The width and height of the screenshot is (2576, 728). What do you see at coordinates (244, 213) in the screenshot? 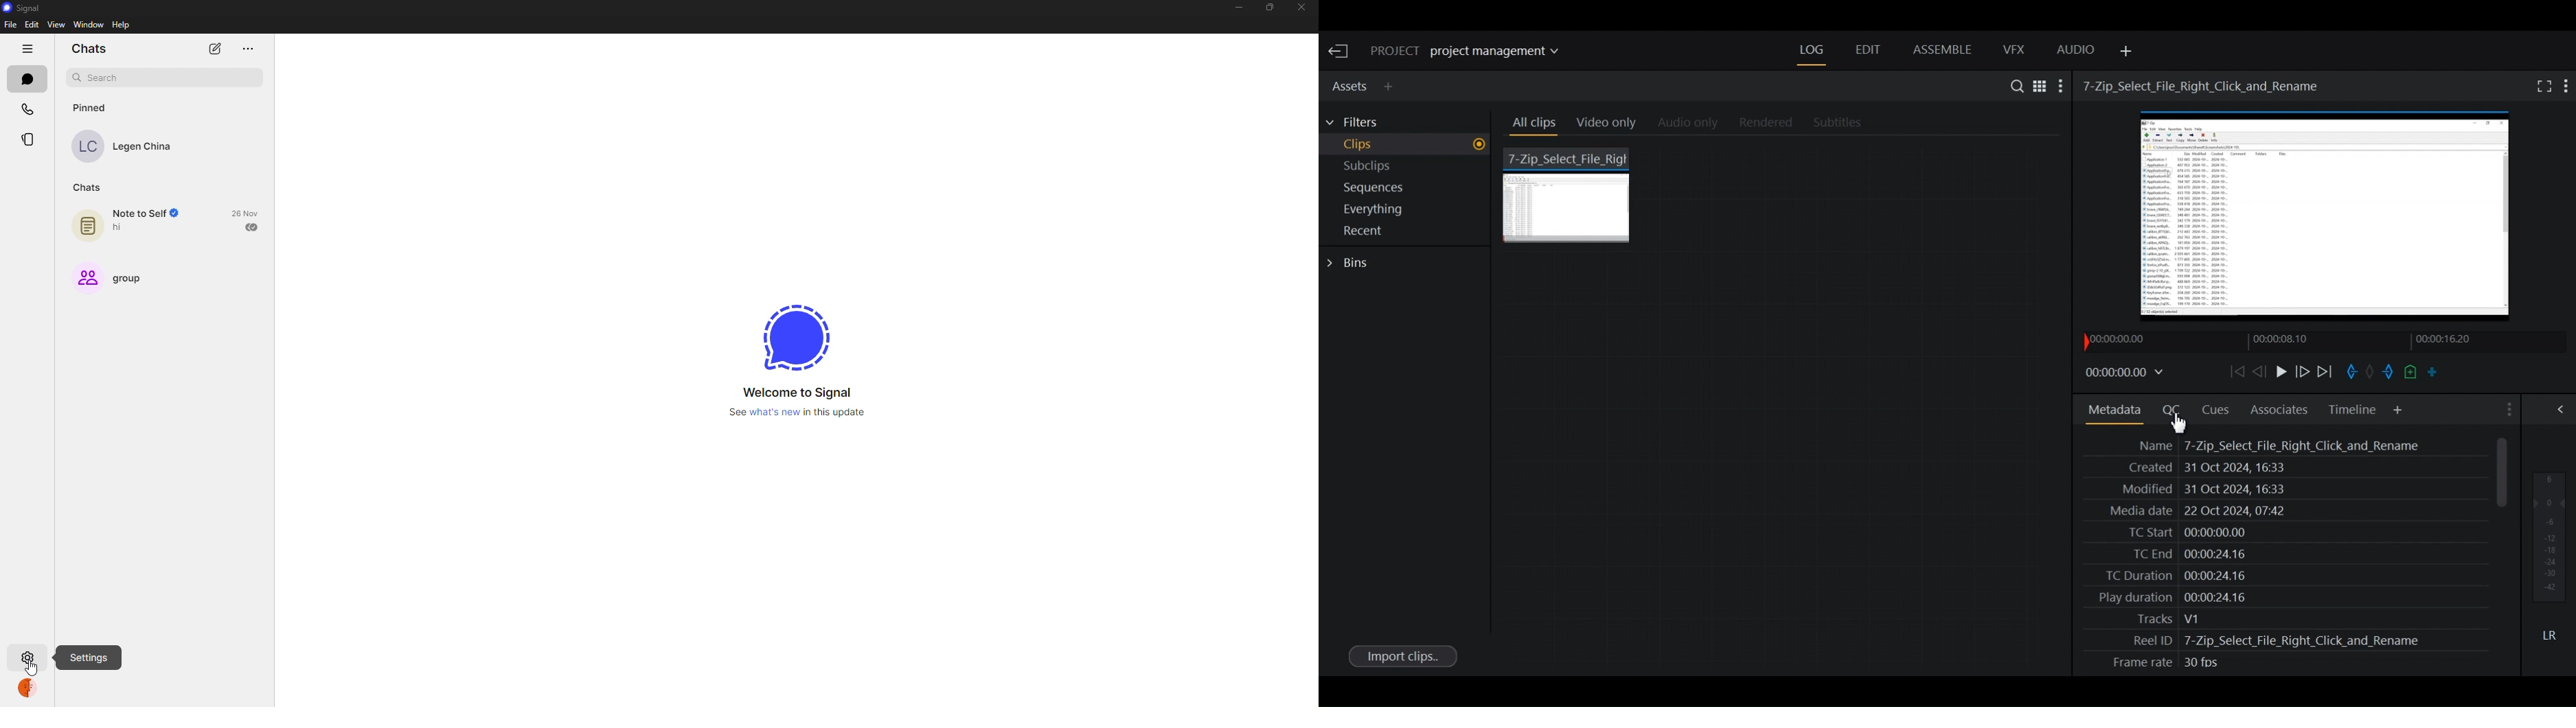
I see `date` at bounding box center [244, 213].